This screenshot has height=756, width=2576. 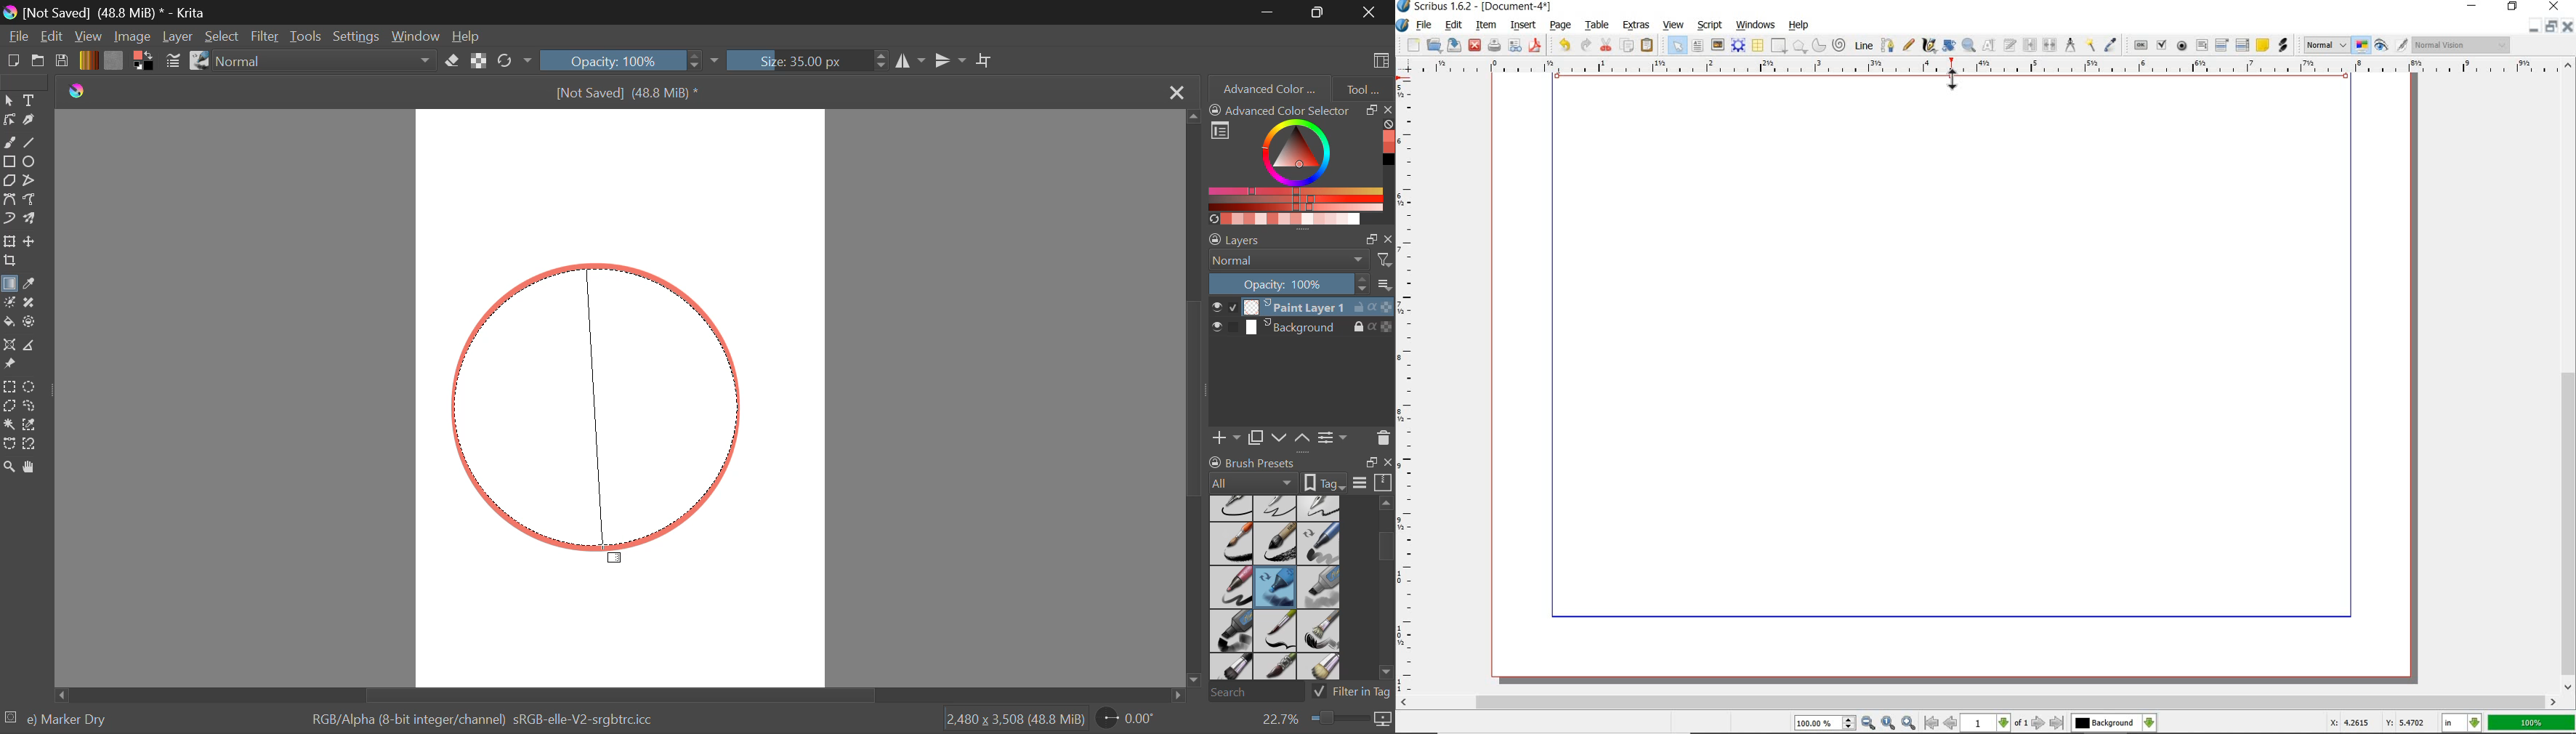 I want to click on Bristles-1 Details, so click(x=1276, y=630).